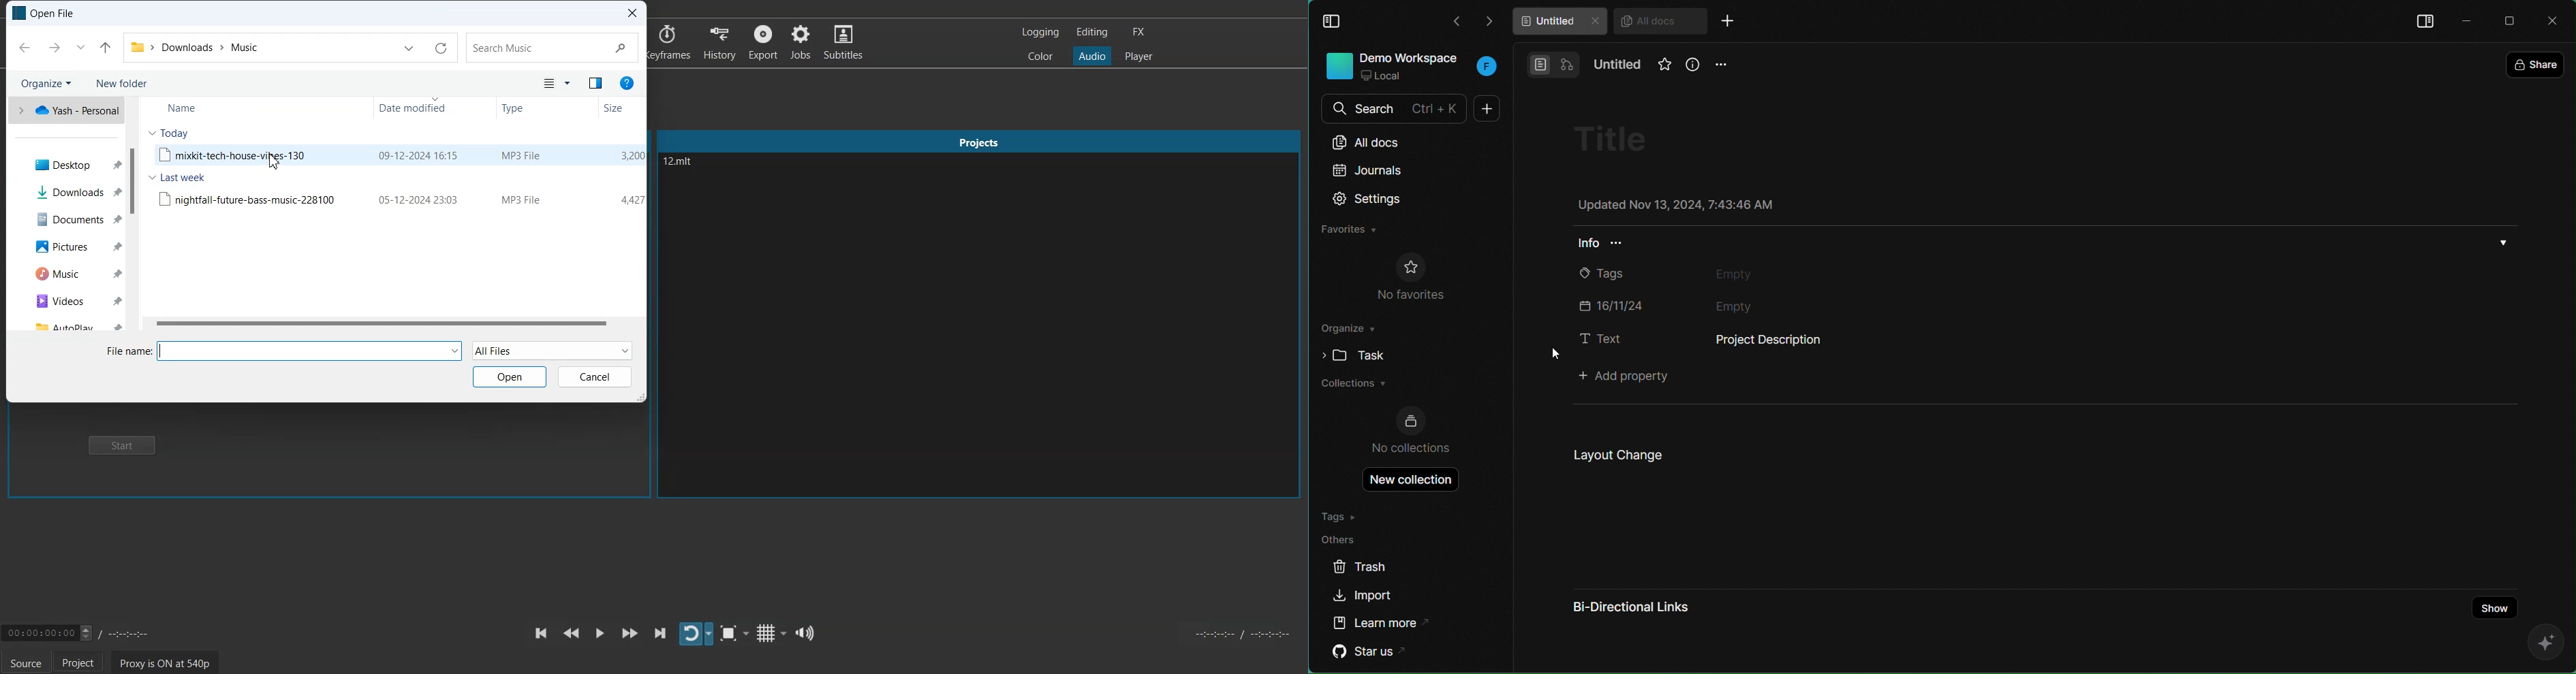  Describe the element at coordinates (556, 83) in the screenshot. I see `Folder View mode` at that location.